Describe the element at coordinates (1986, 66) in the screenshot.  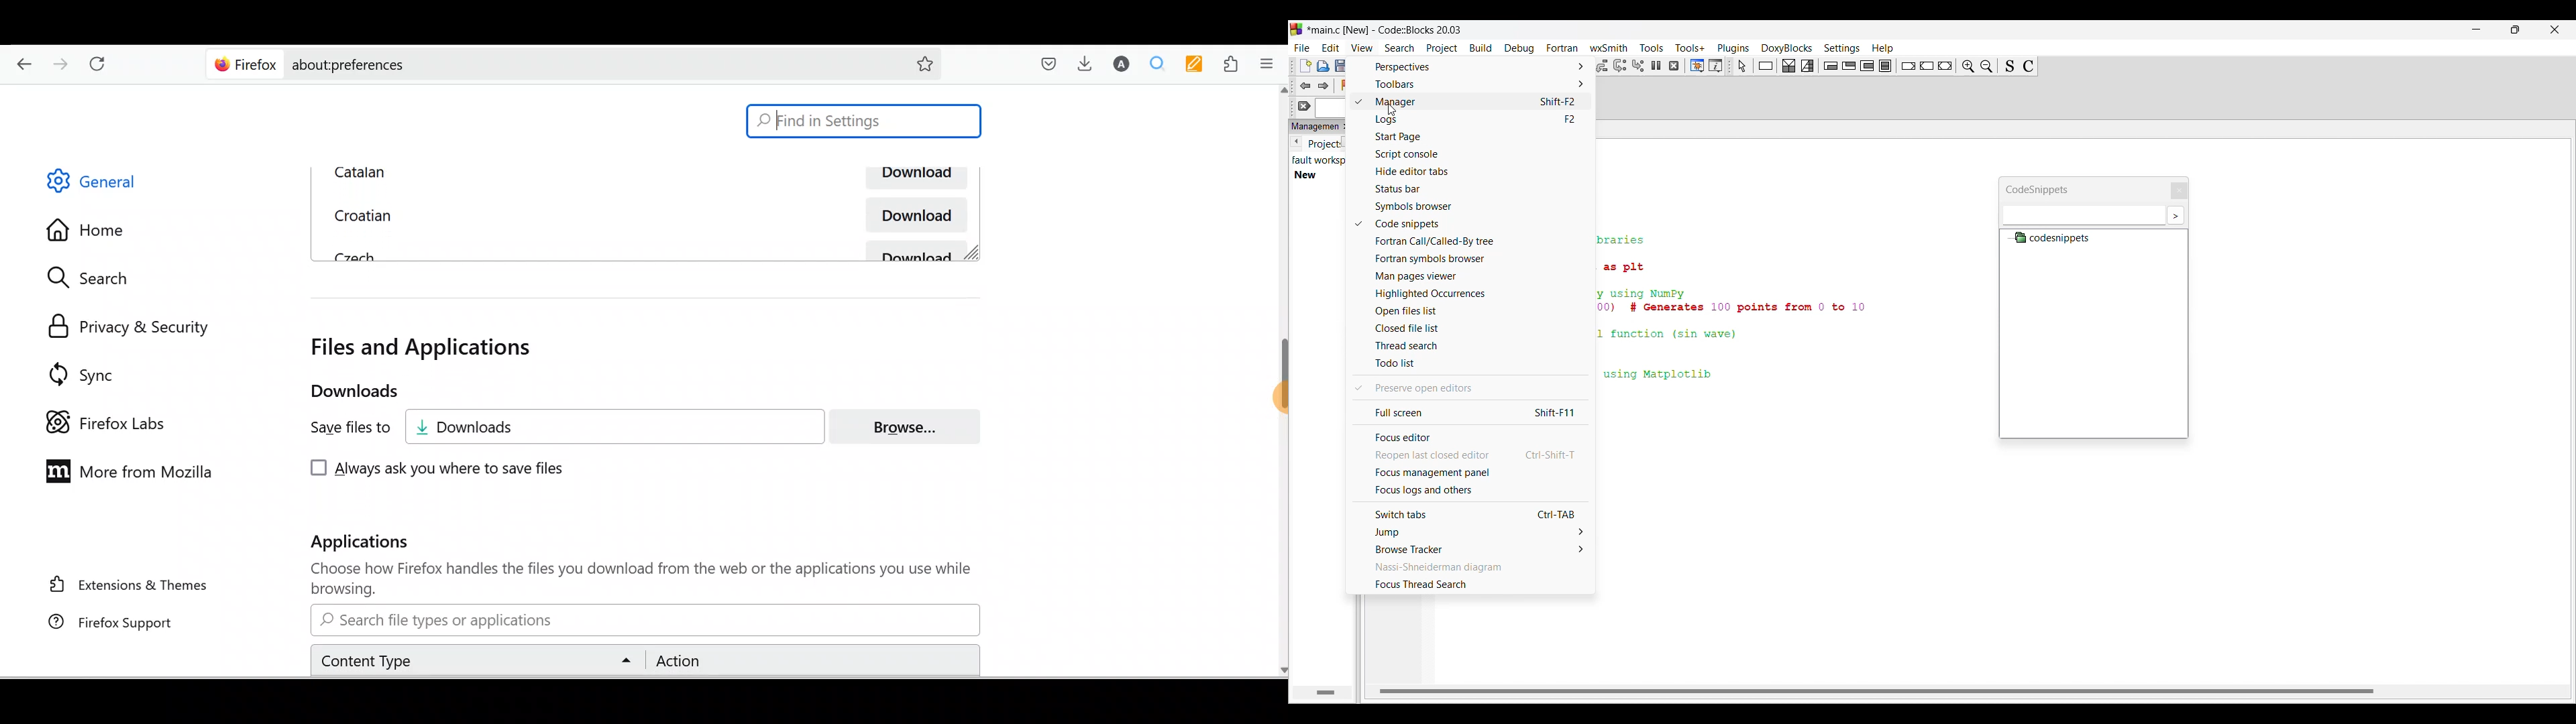
I see `Zoom in` at that location.